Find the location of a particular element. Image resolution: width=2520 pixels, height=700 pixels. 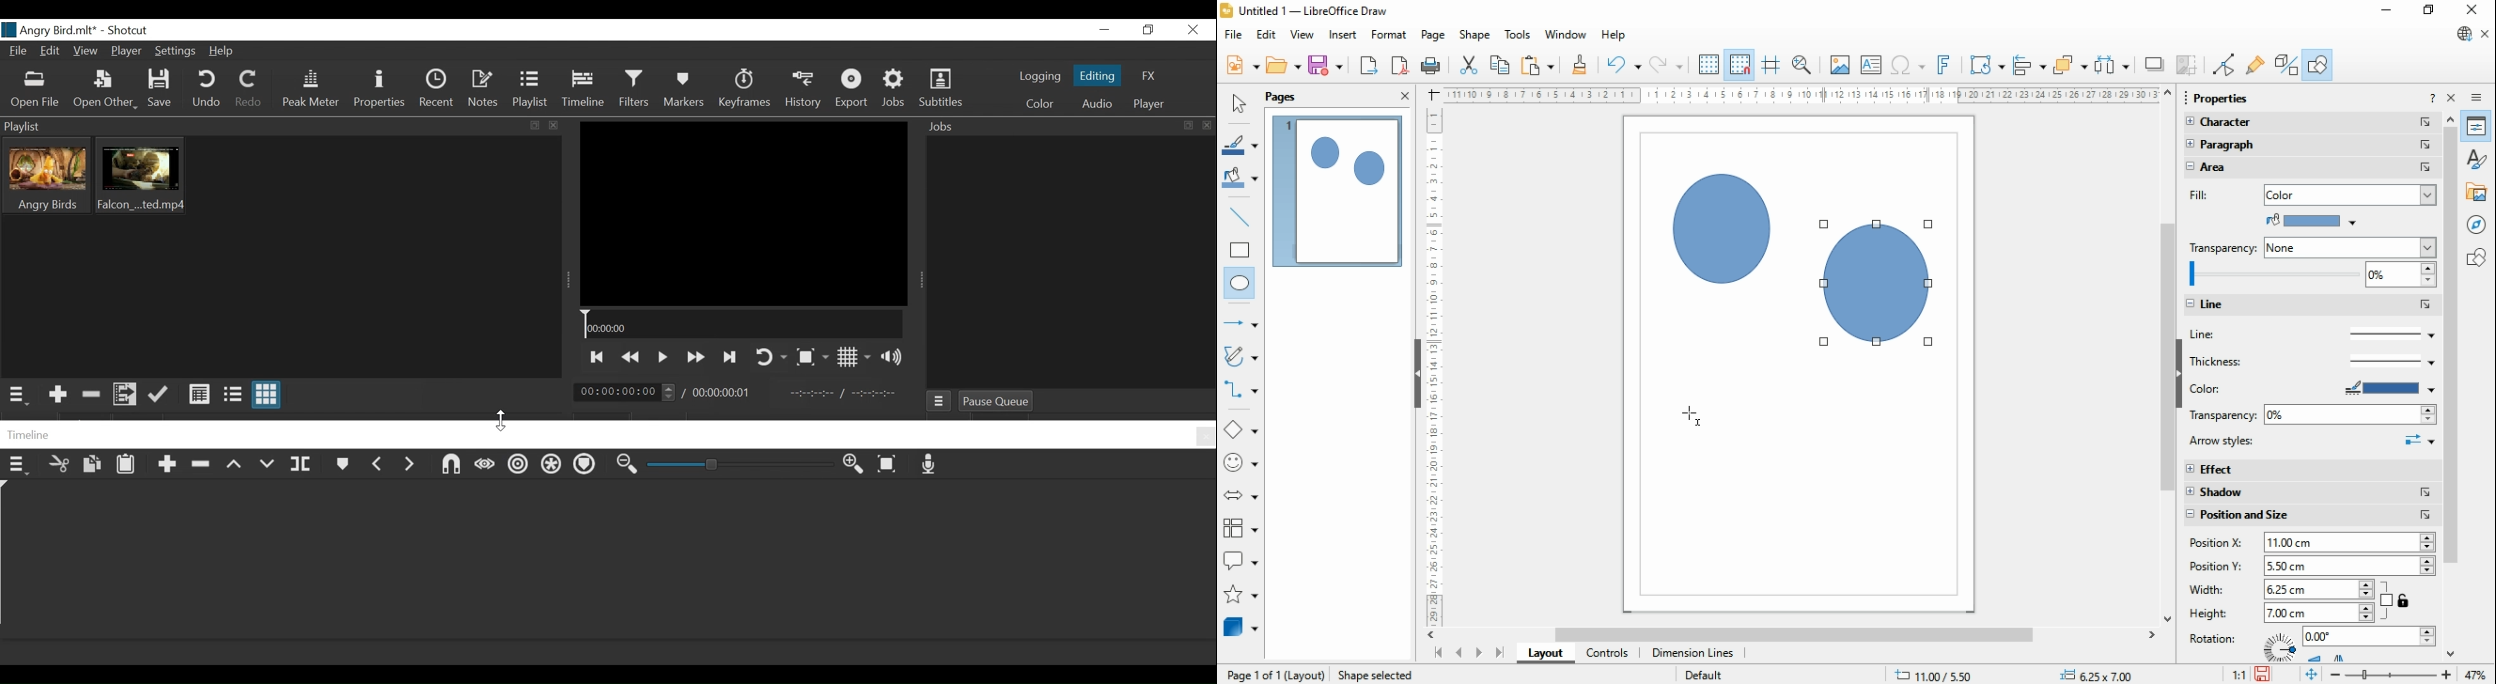

connectors is located at coordinates (1241, 390).